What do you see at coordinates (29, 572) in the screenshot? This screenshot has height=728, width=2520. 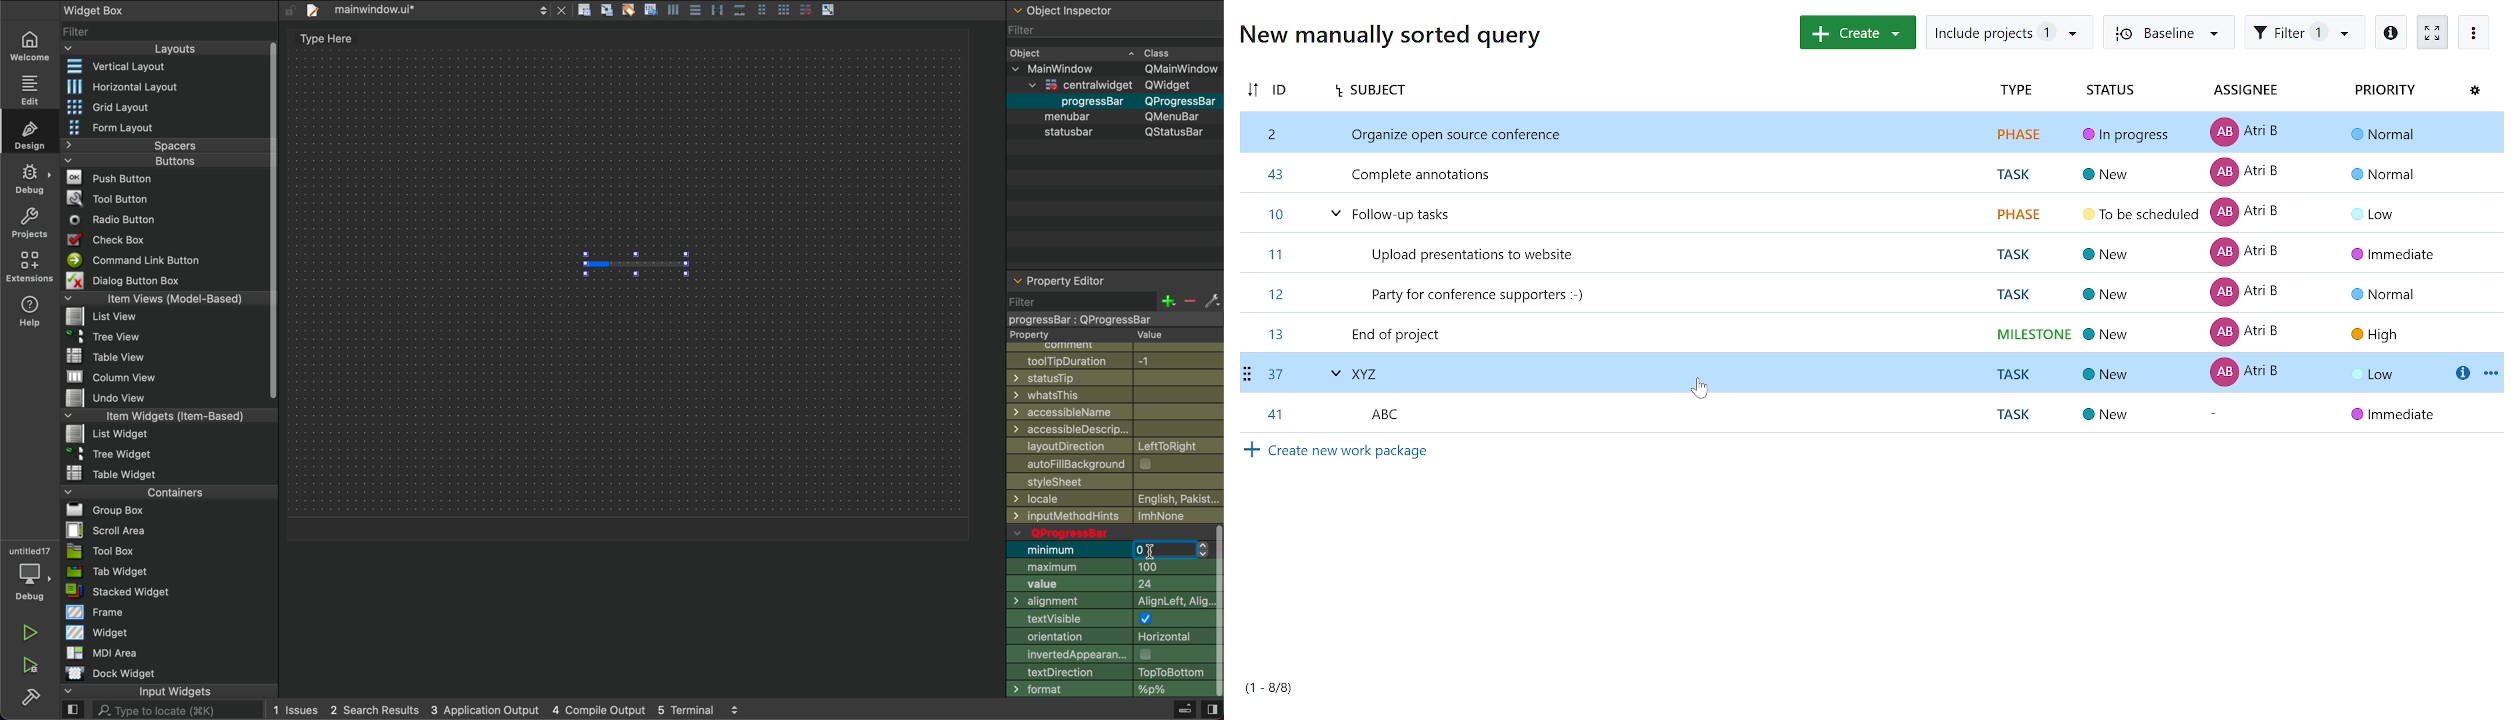 I see `debugger` at bounding box center [29, 572].